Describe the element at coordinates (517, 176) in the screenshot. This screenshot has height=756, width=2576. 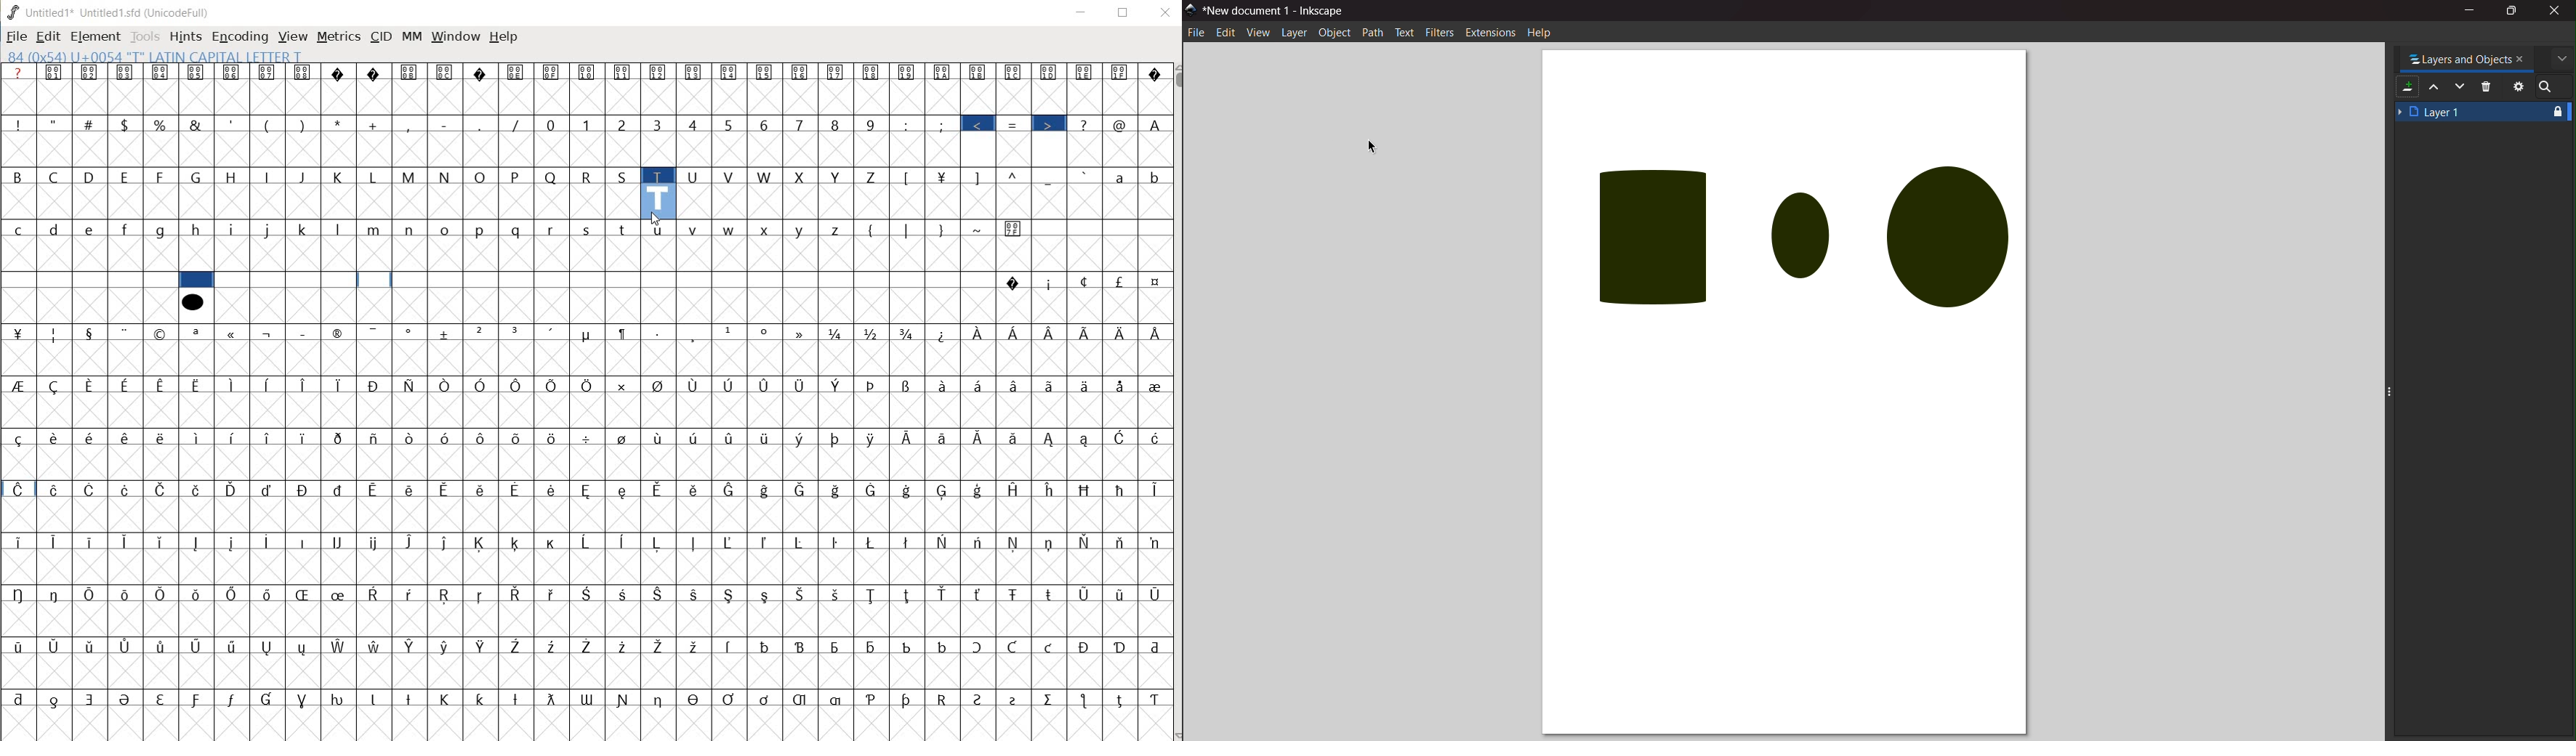
I see `P` at that location.